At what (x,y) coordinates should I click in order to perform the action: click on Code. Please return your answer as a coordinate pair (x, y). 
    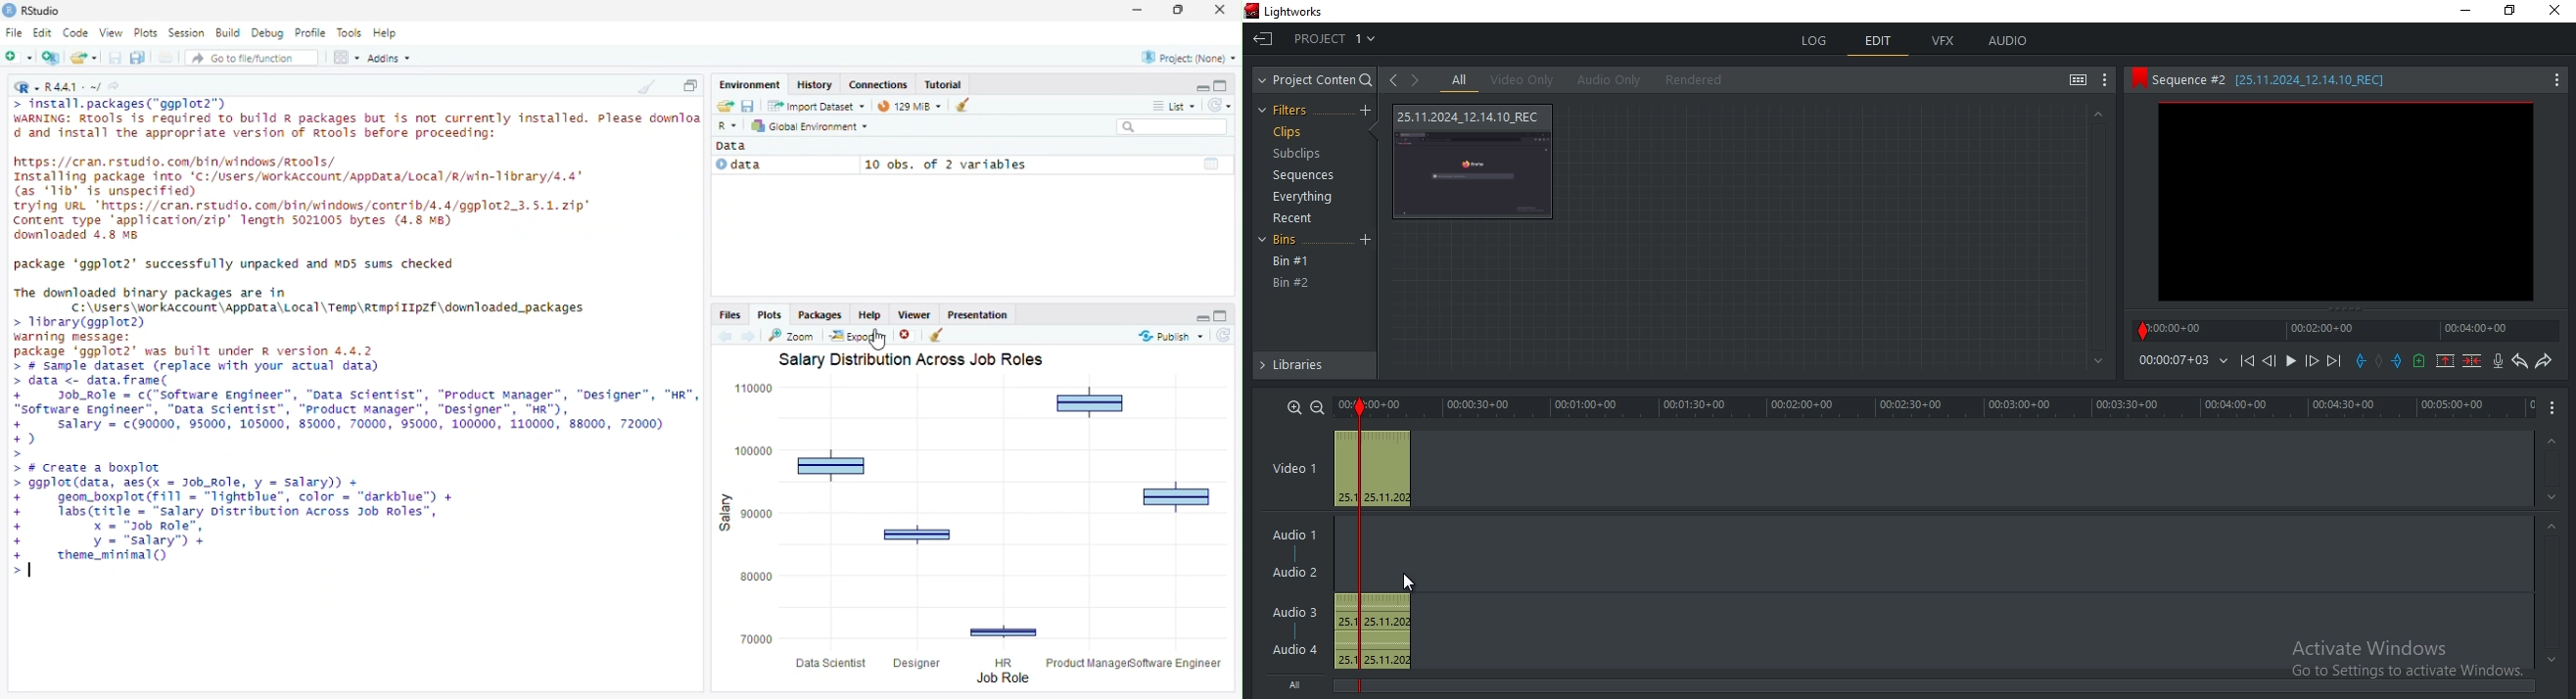
    Looking at the image, I should click on (76, 33).